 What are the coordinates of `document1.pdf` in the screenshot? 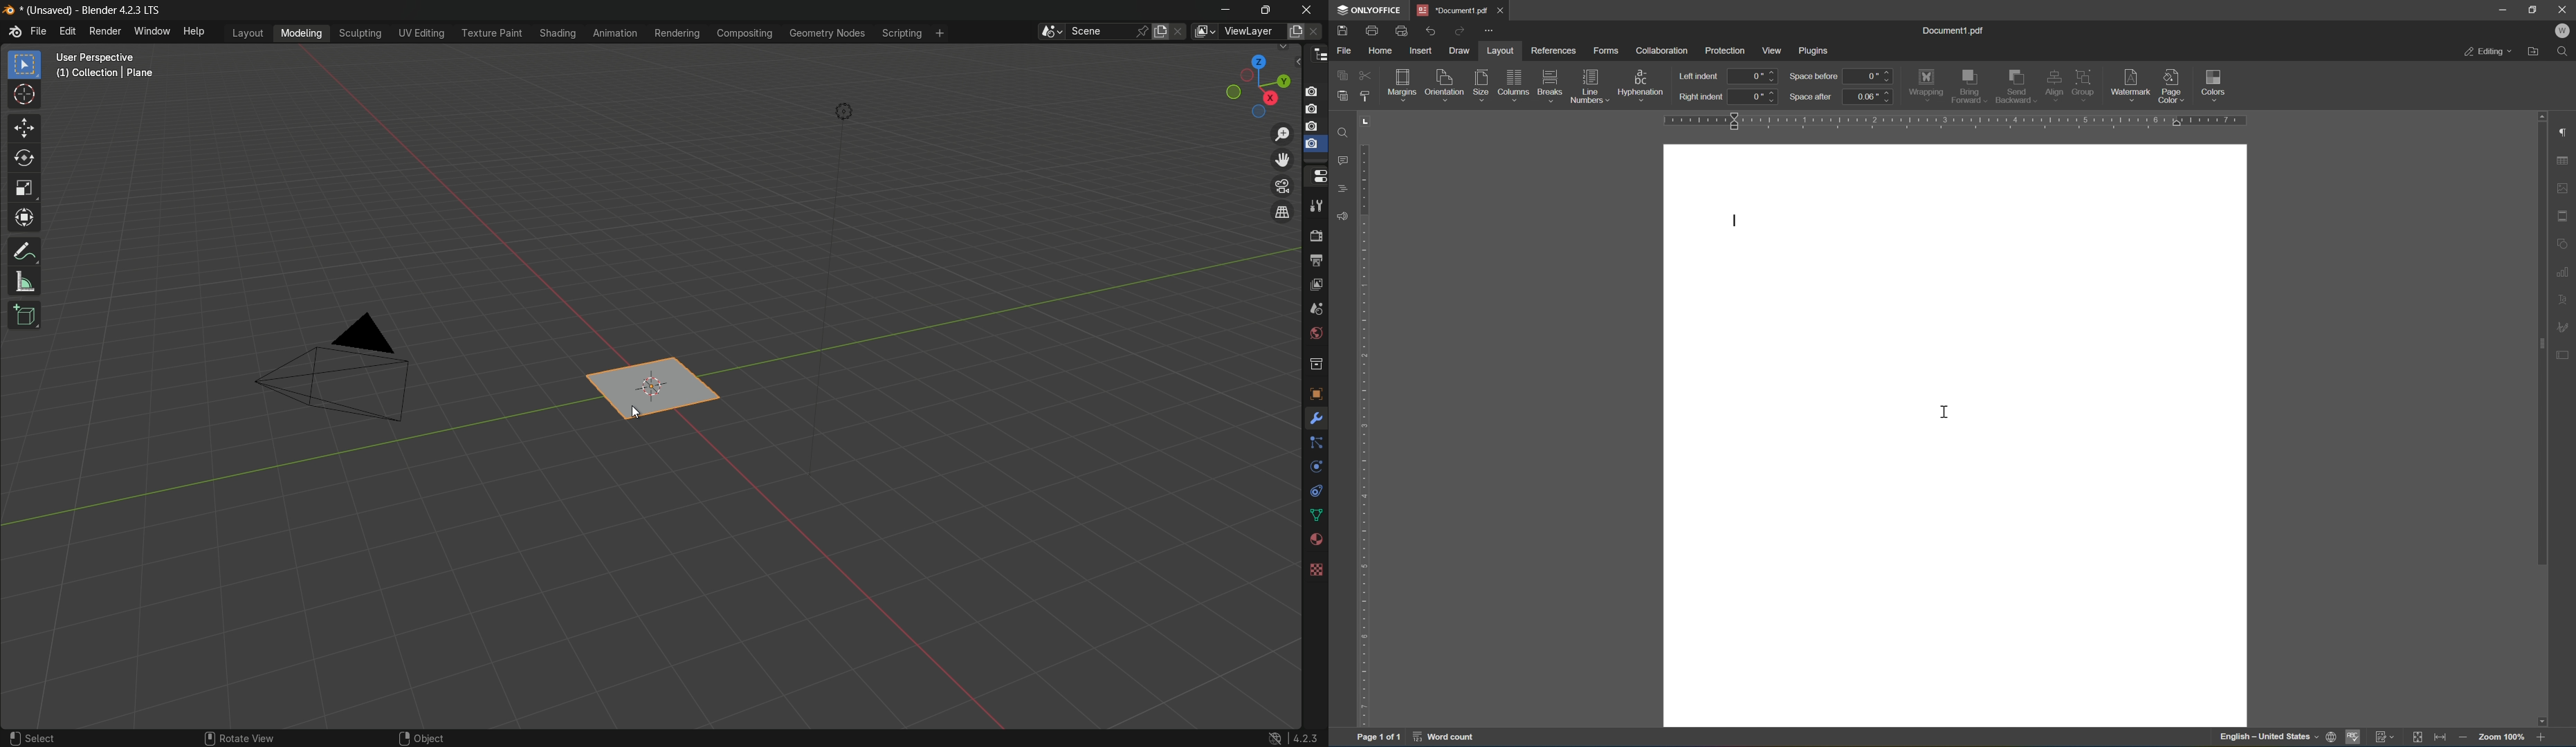 It's located at (1956, 30).